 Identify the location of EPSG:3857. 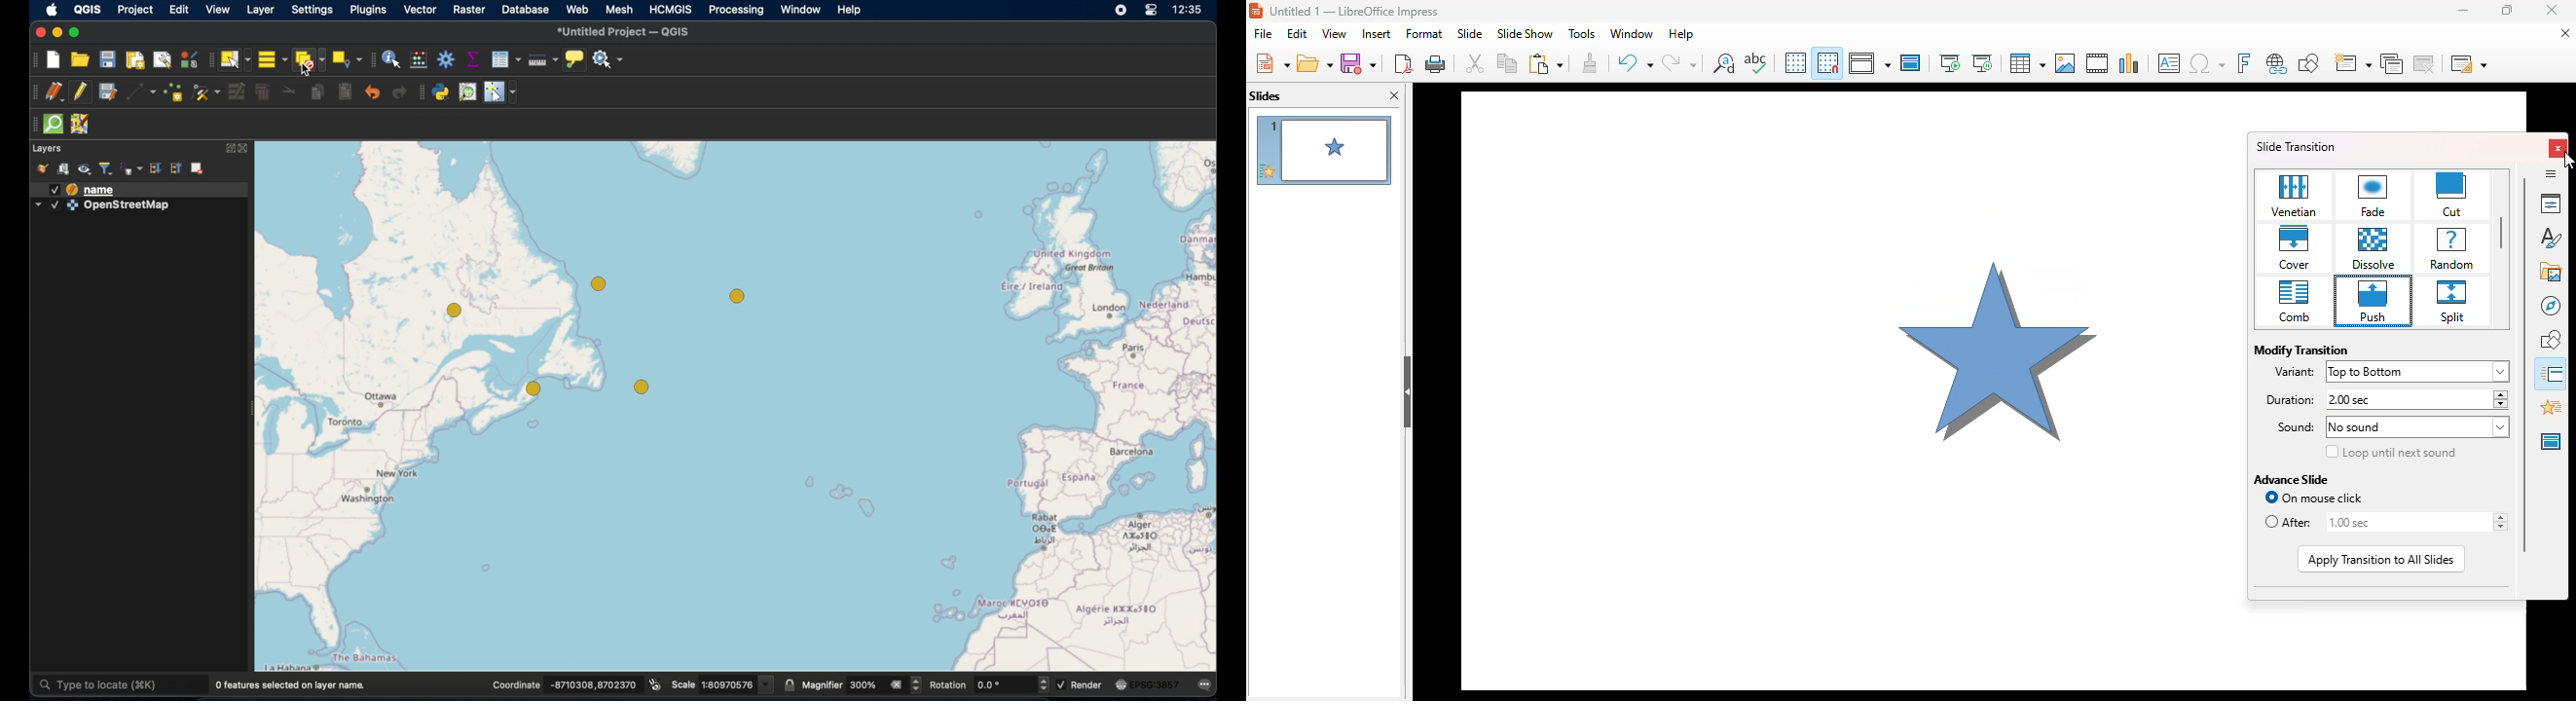
(1156, 684).